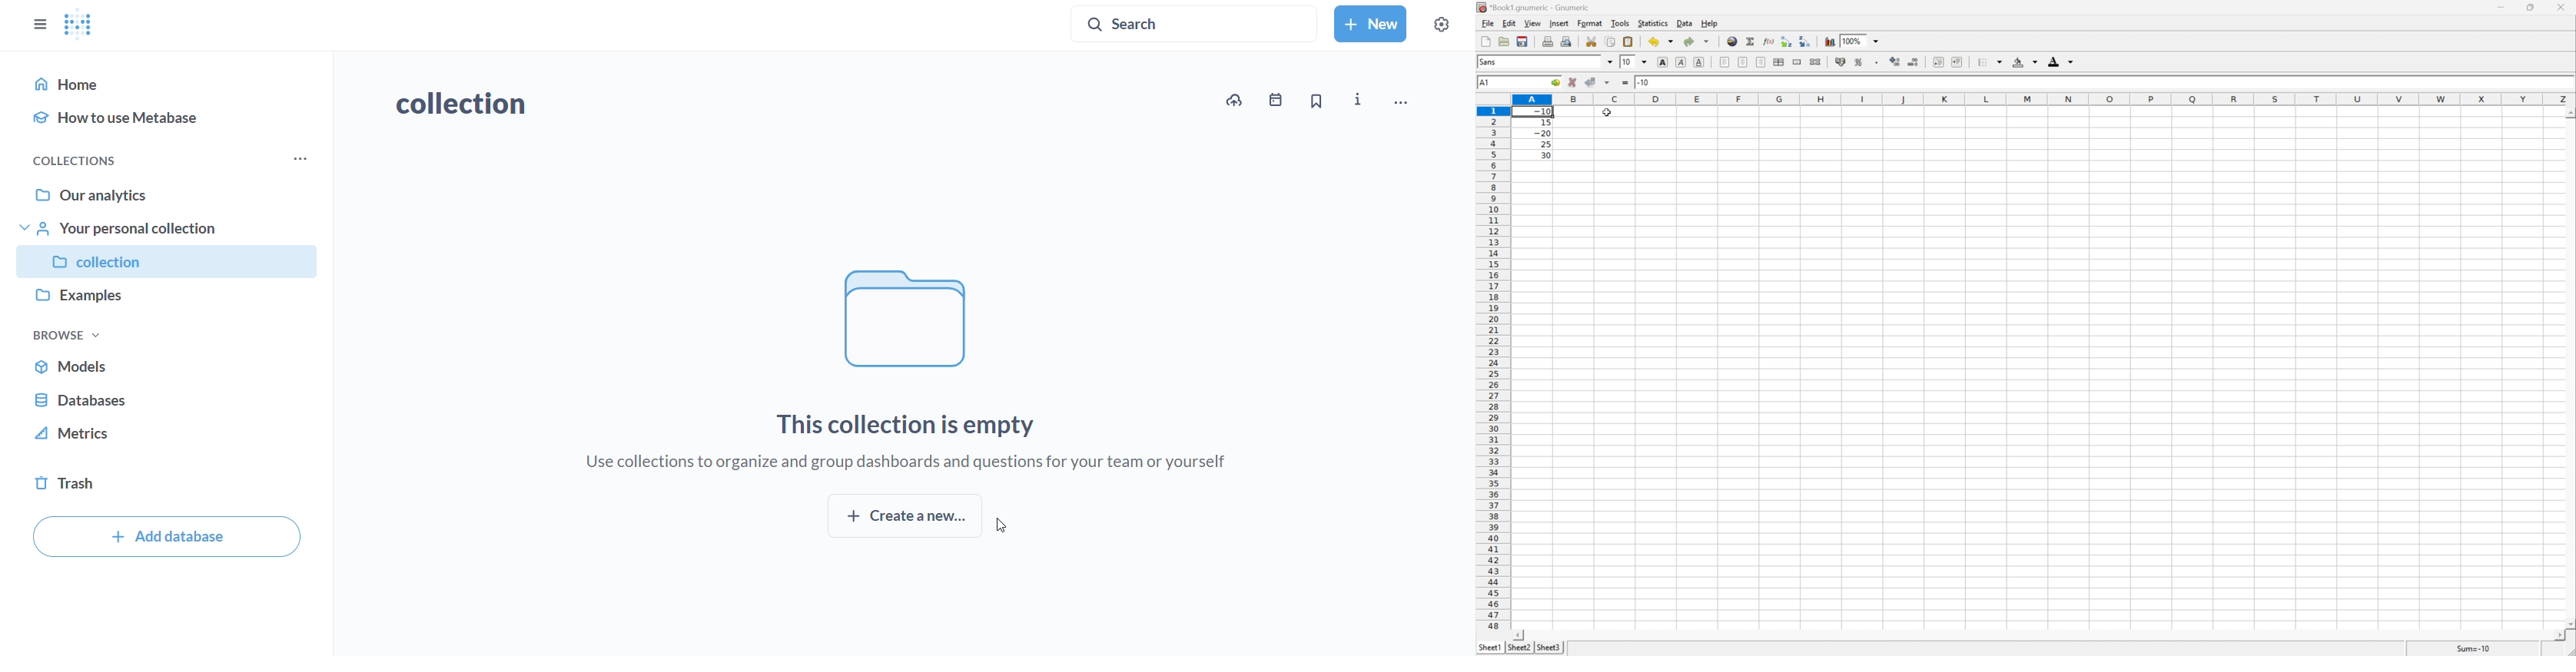 The image size is (2576, 672). I want to click on Copy the selection, so click(1595, 38).